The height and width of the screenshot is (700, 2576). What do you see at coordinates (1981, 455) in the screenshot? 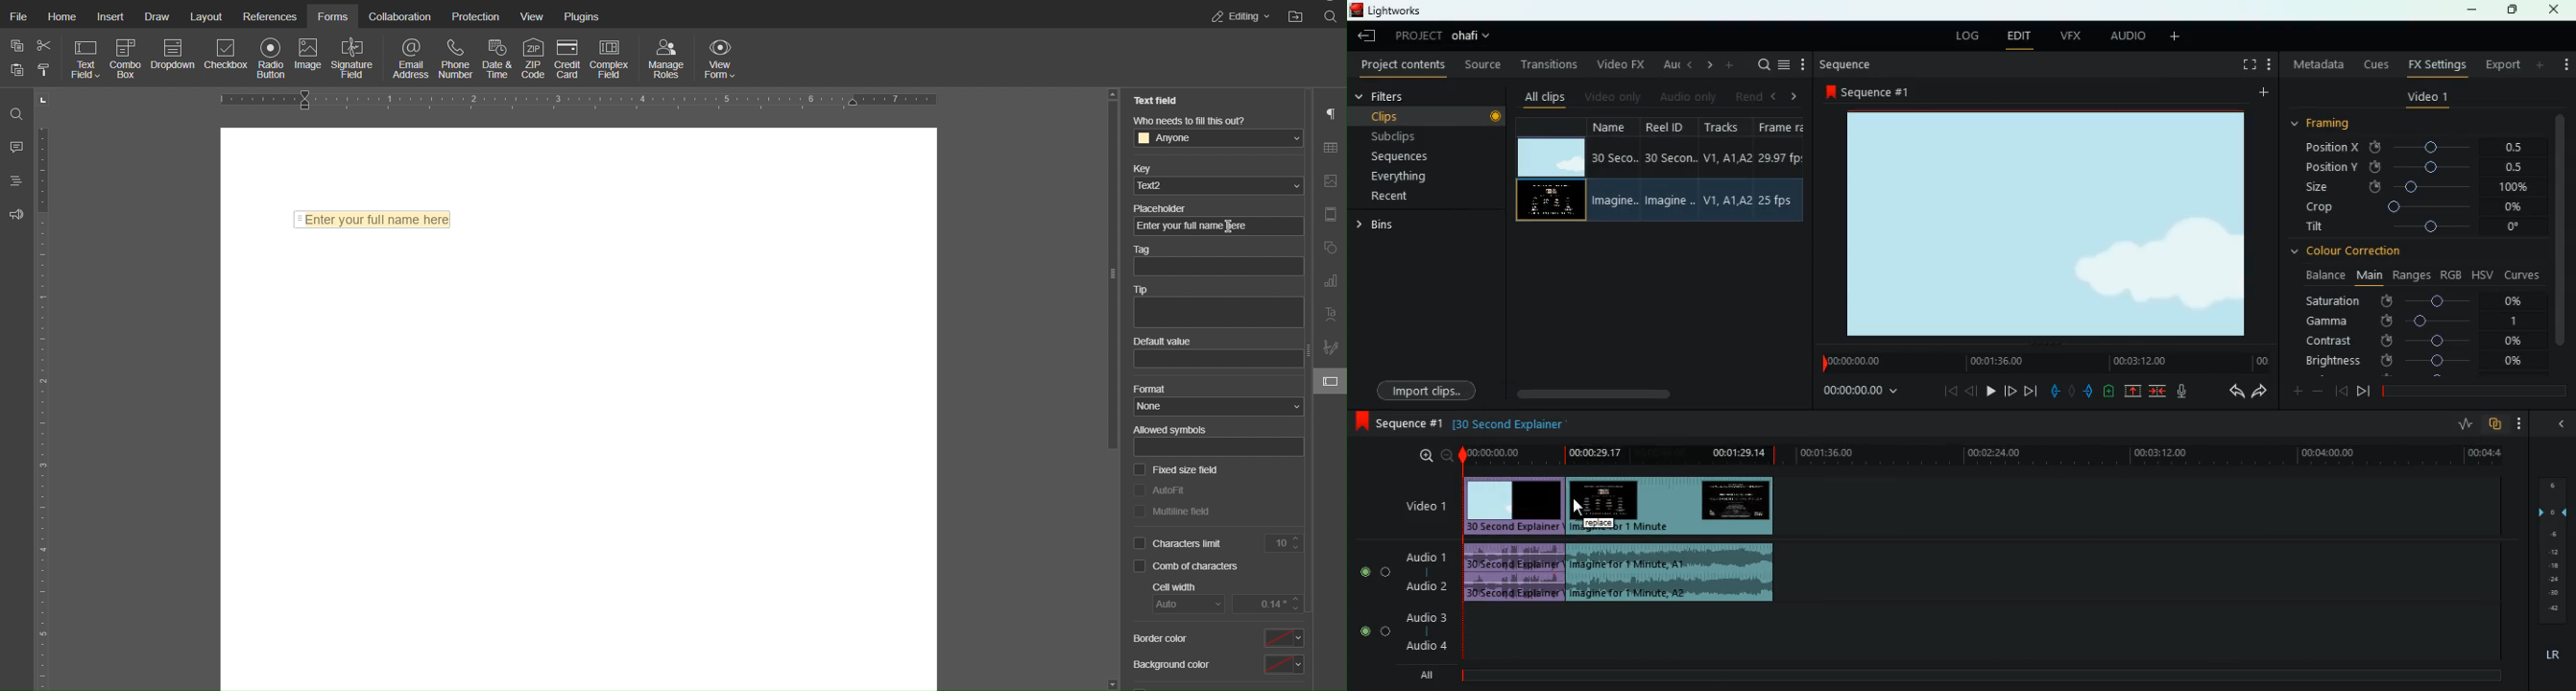
I see `time` at bounding box center [1981, 455].